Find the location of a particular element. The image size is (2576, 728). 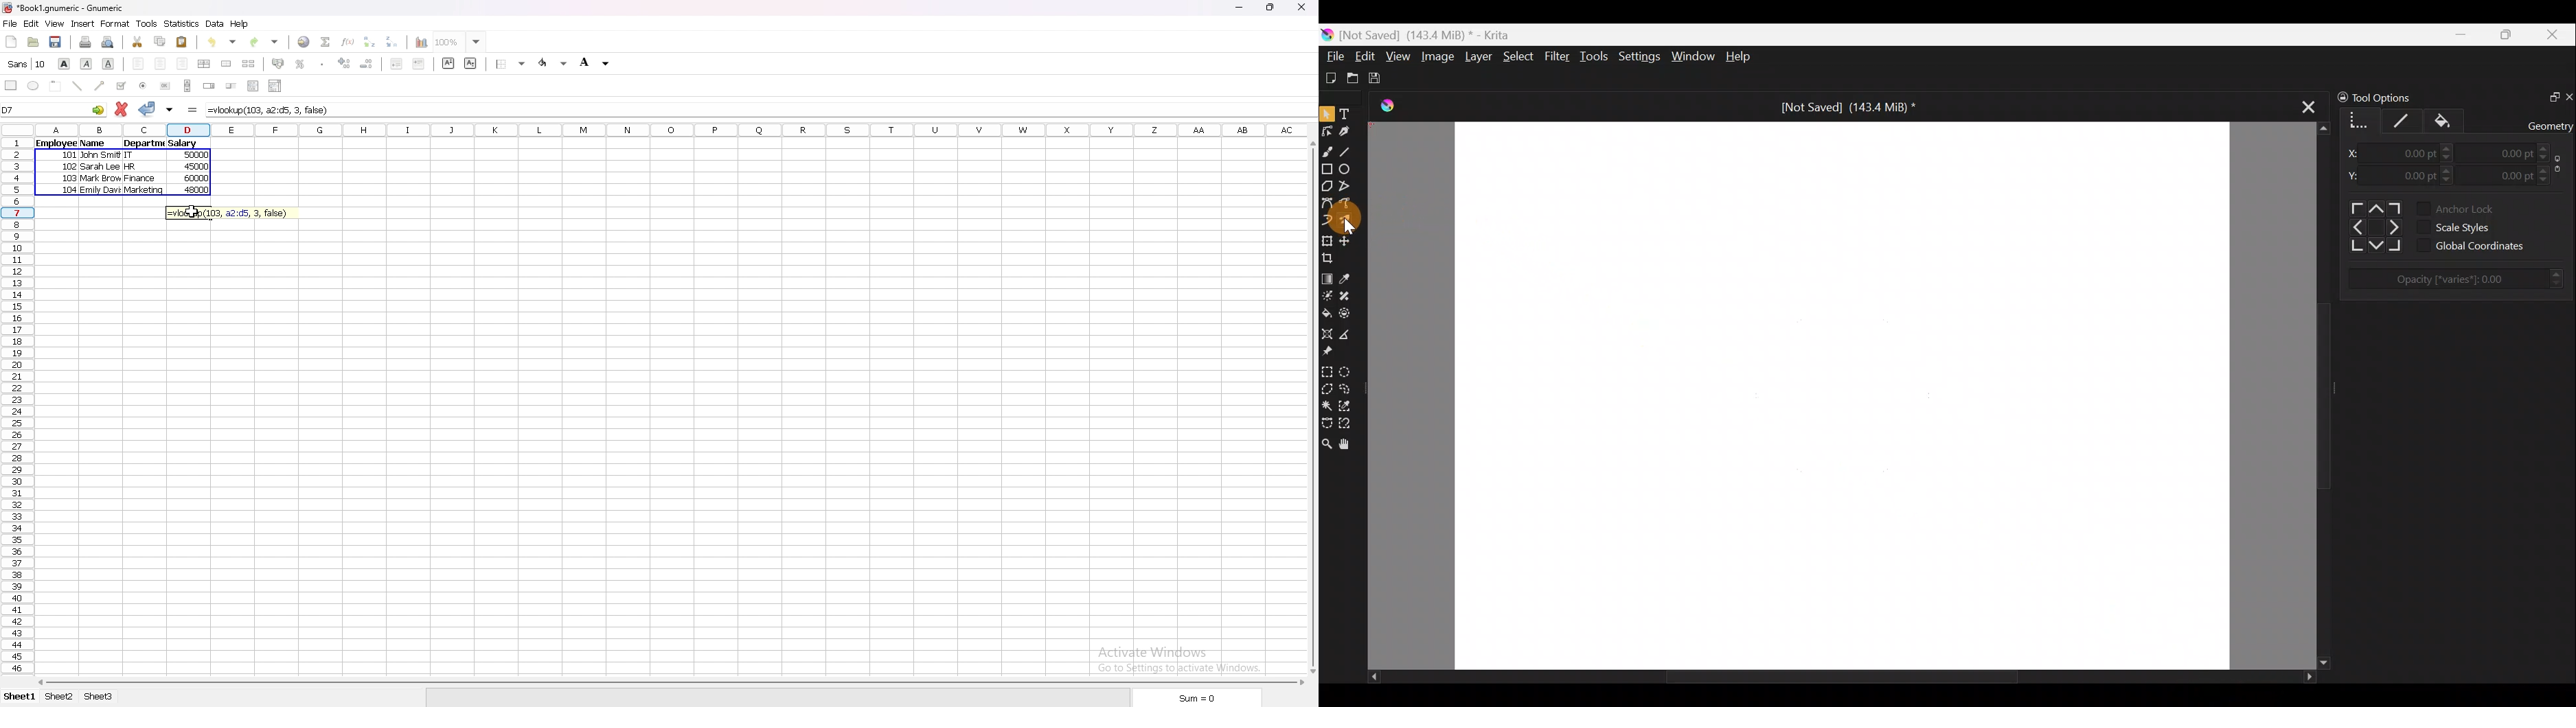

column is located at coordinates (672, 131).